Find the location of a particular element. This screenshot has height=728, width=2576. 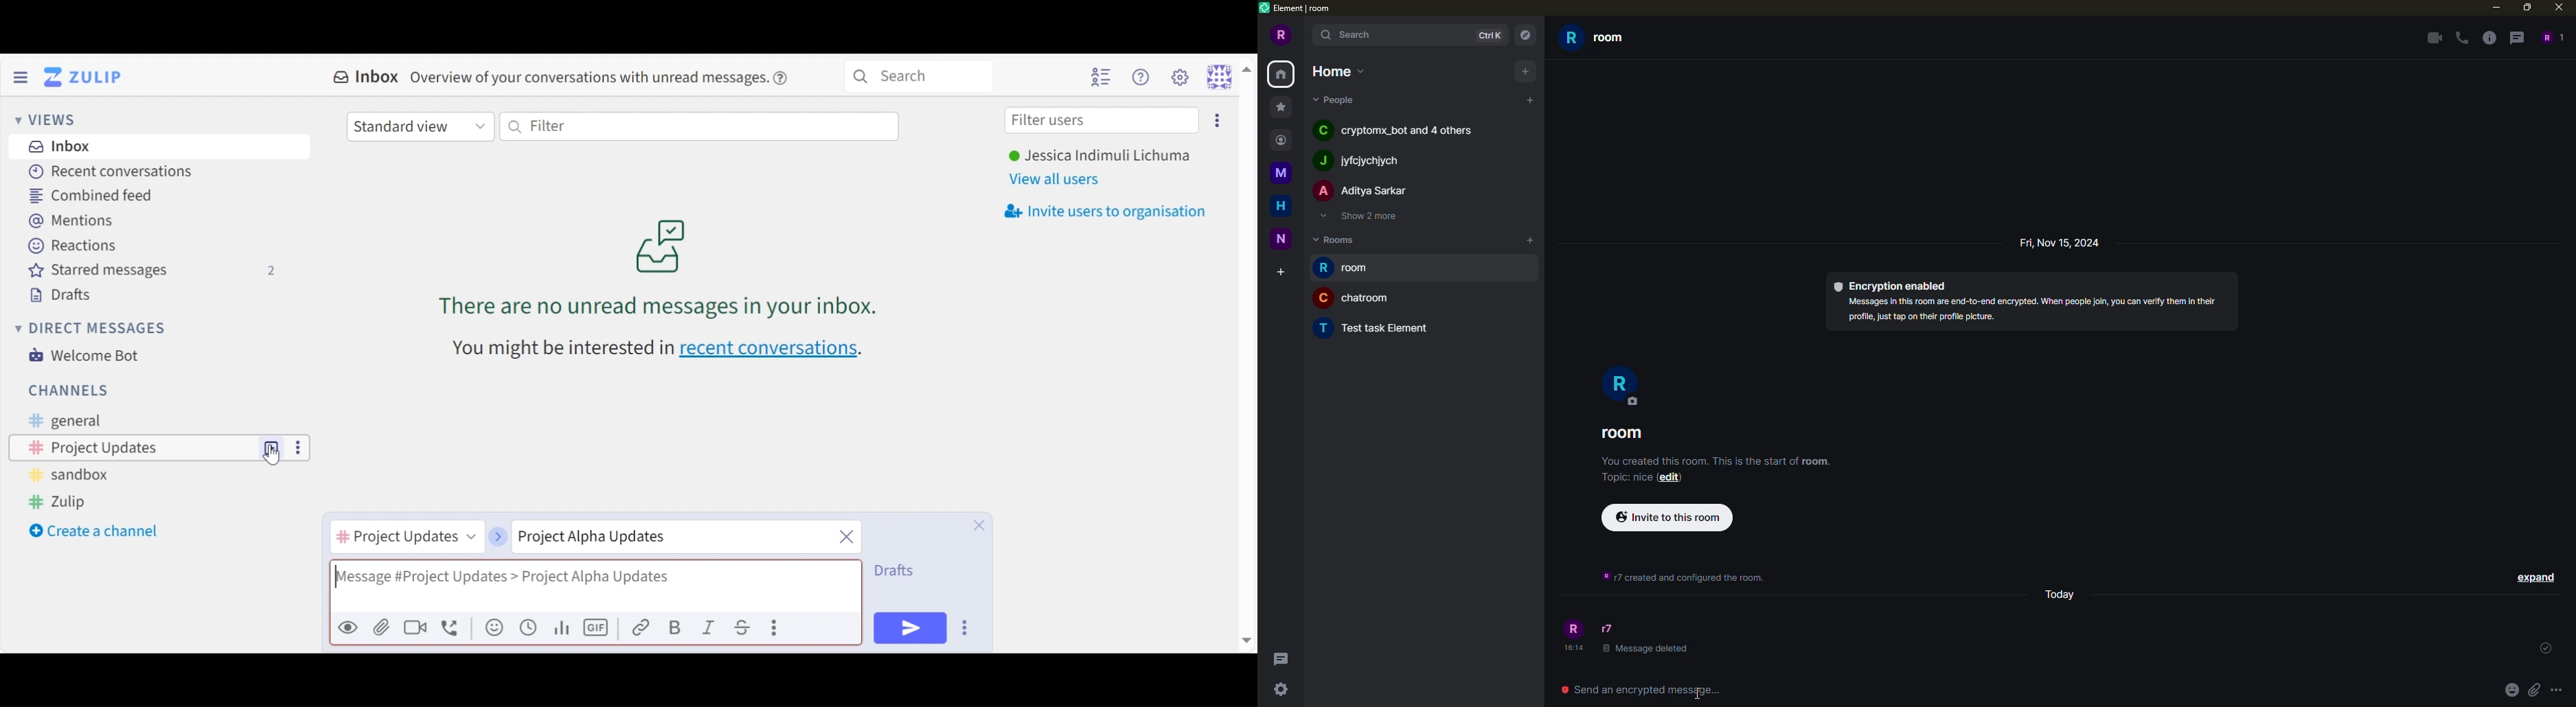

Reactions is located at coordinates (72, 244).